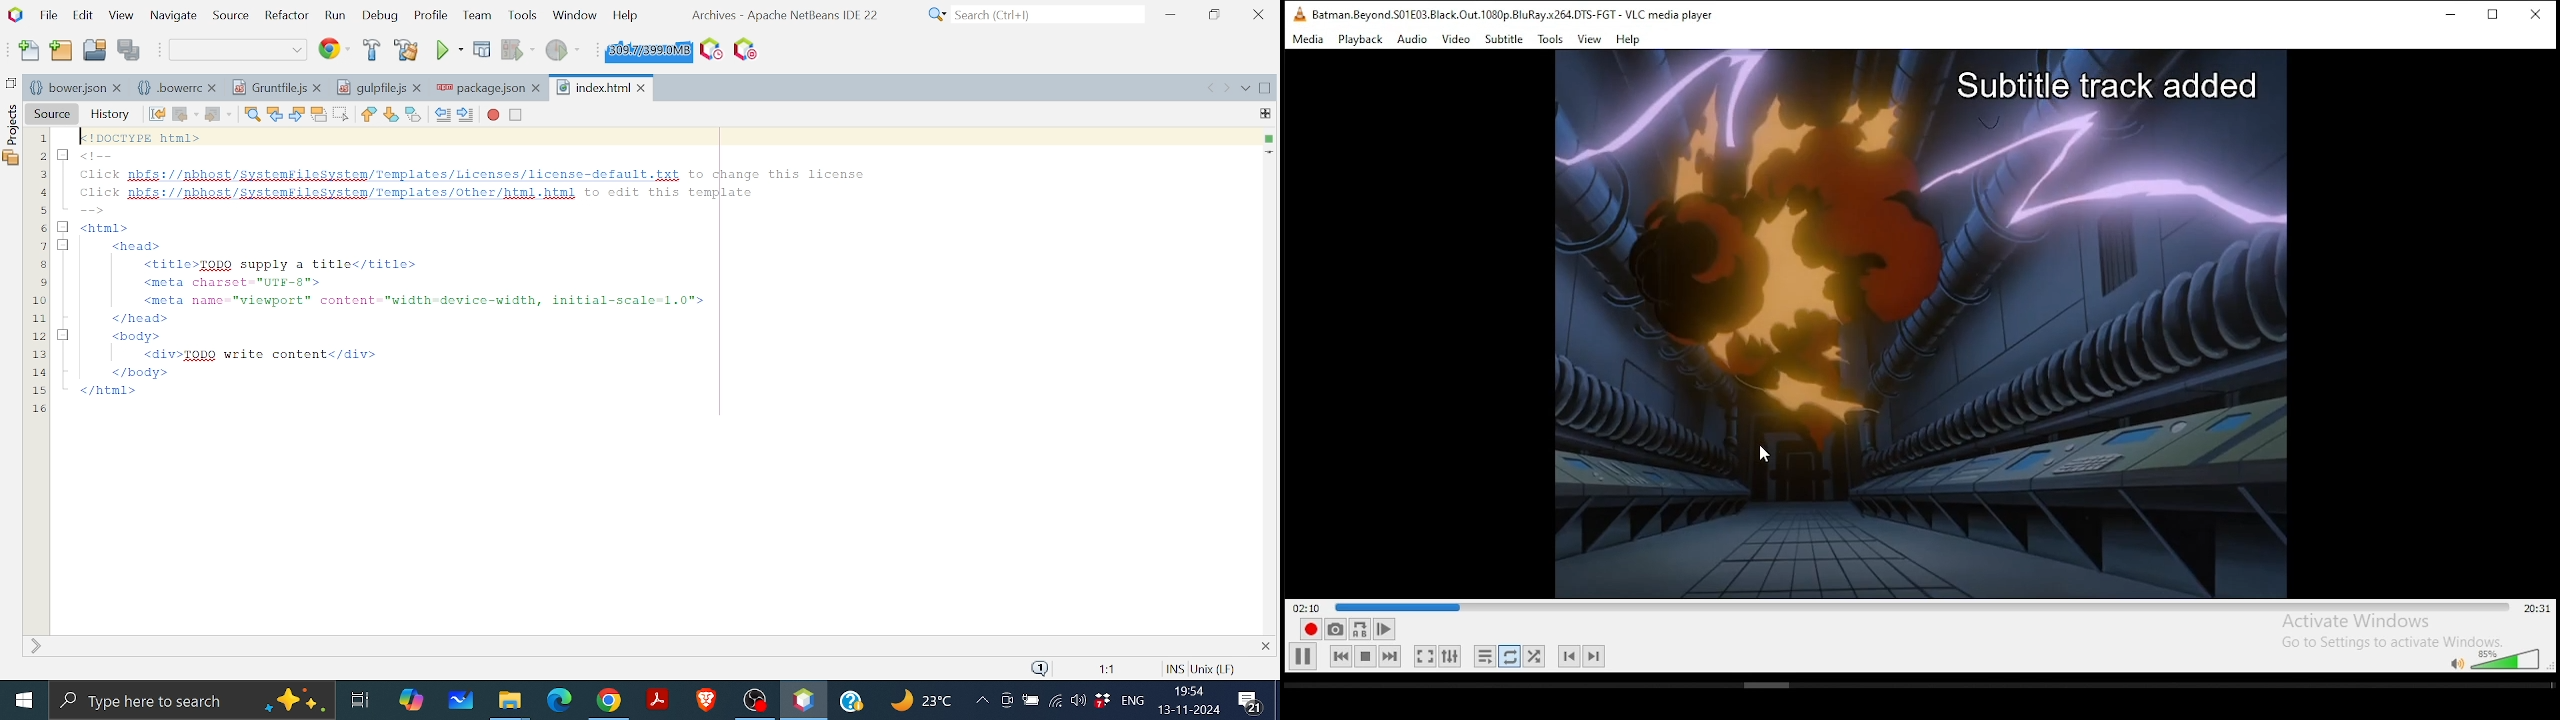 This screenshot has height=728, width=2576. What do you see at coordinates (1102, 701) in the screenshot?
I see `Dropbox` at bounding box center [1102, 701].